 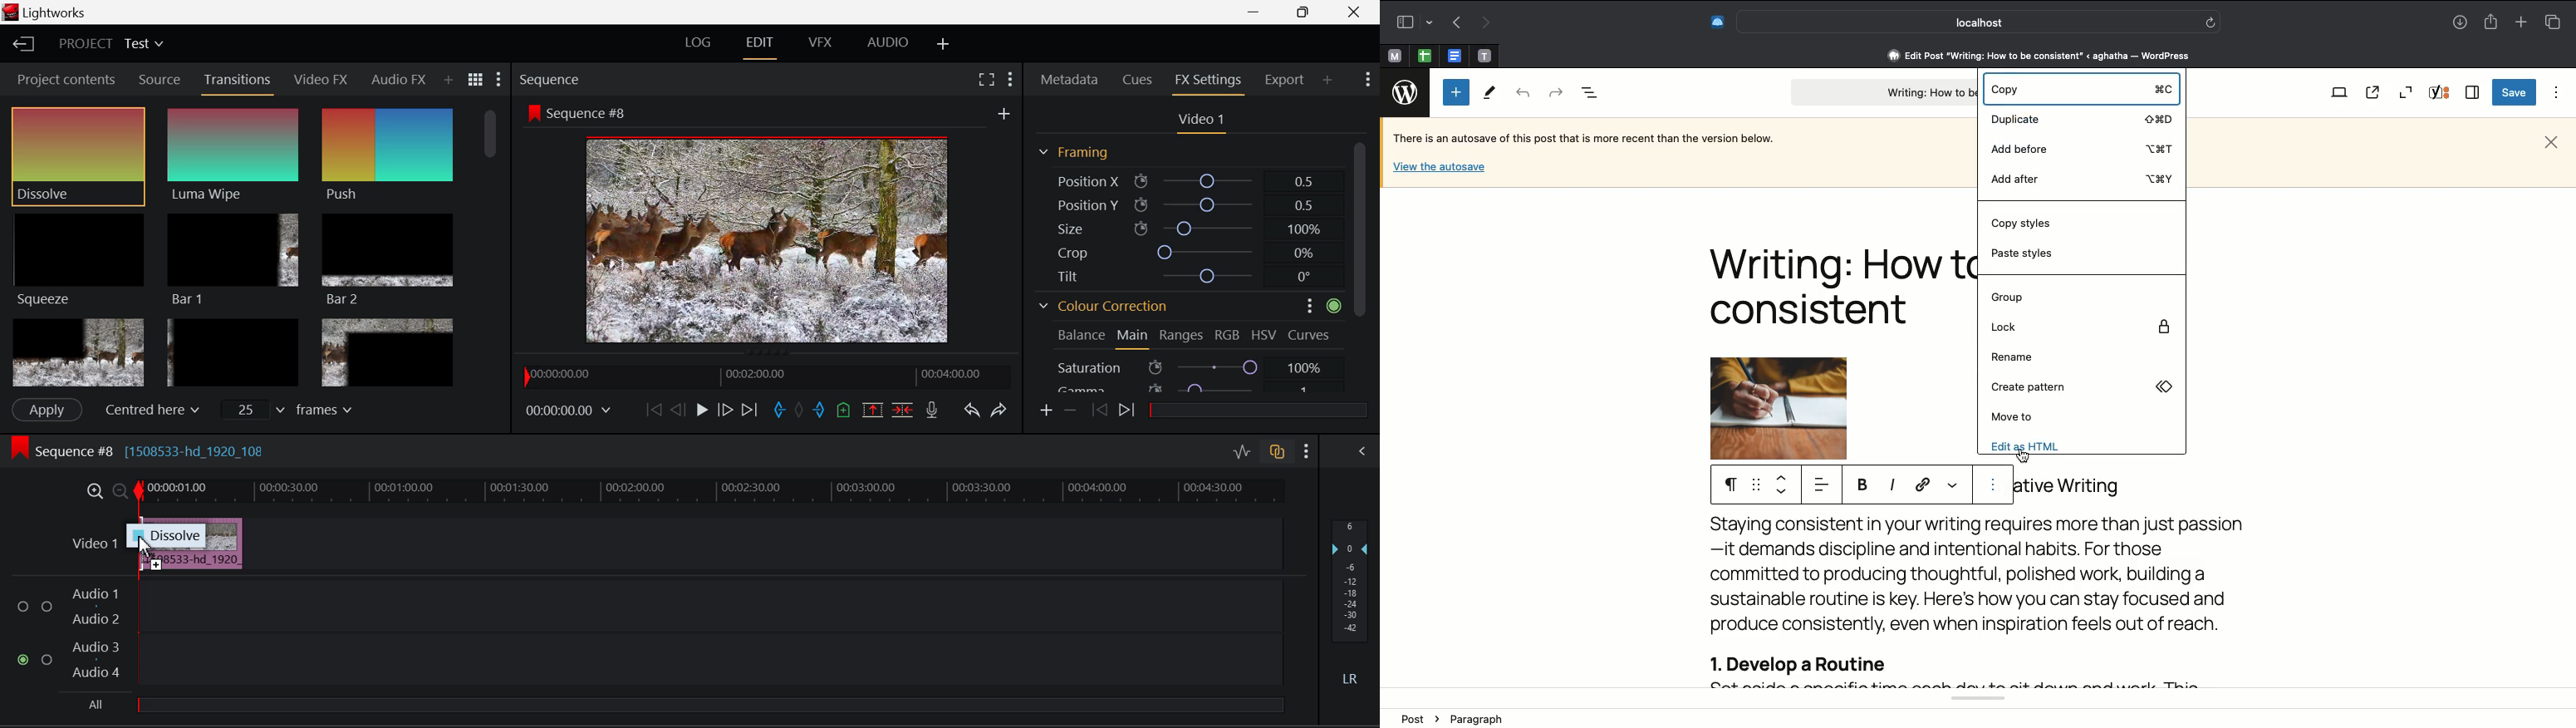 I want to click on Post, so click(x=1881, y=94).